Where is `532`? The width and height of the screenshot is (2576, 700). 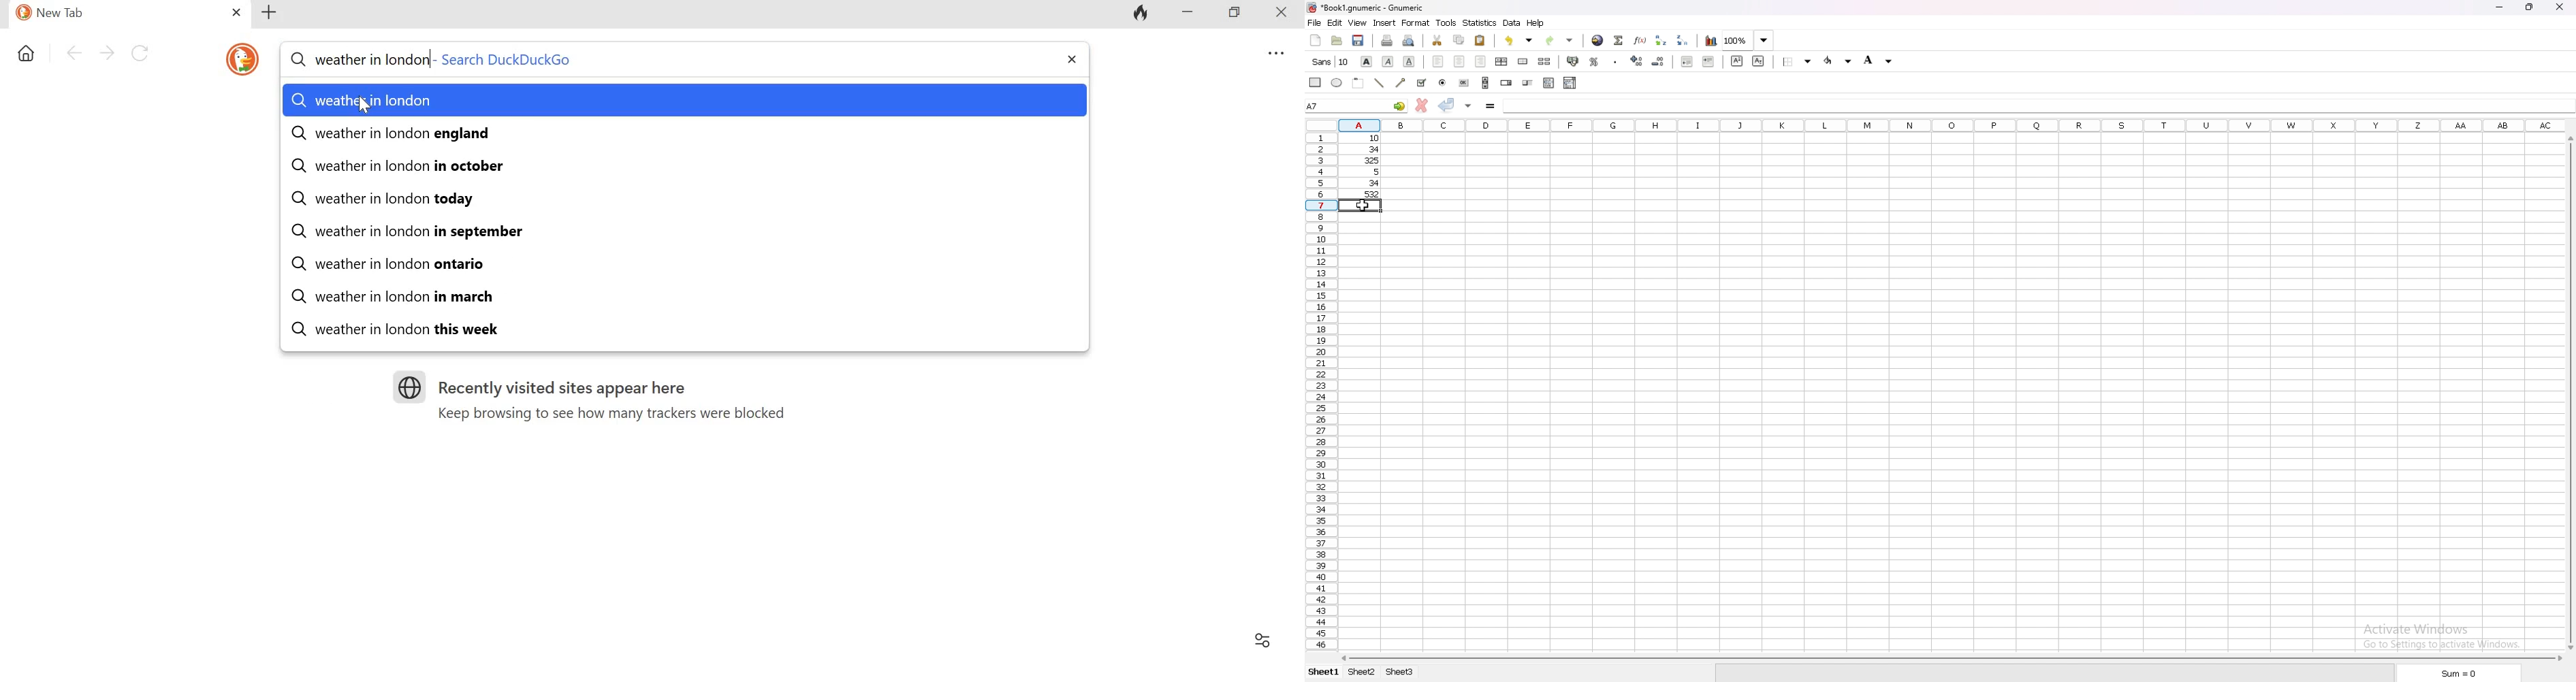
532 is located at coordinates (1366, 195).